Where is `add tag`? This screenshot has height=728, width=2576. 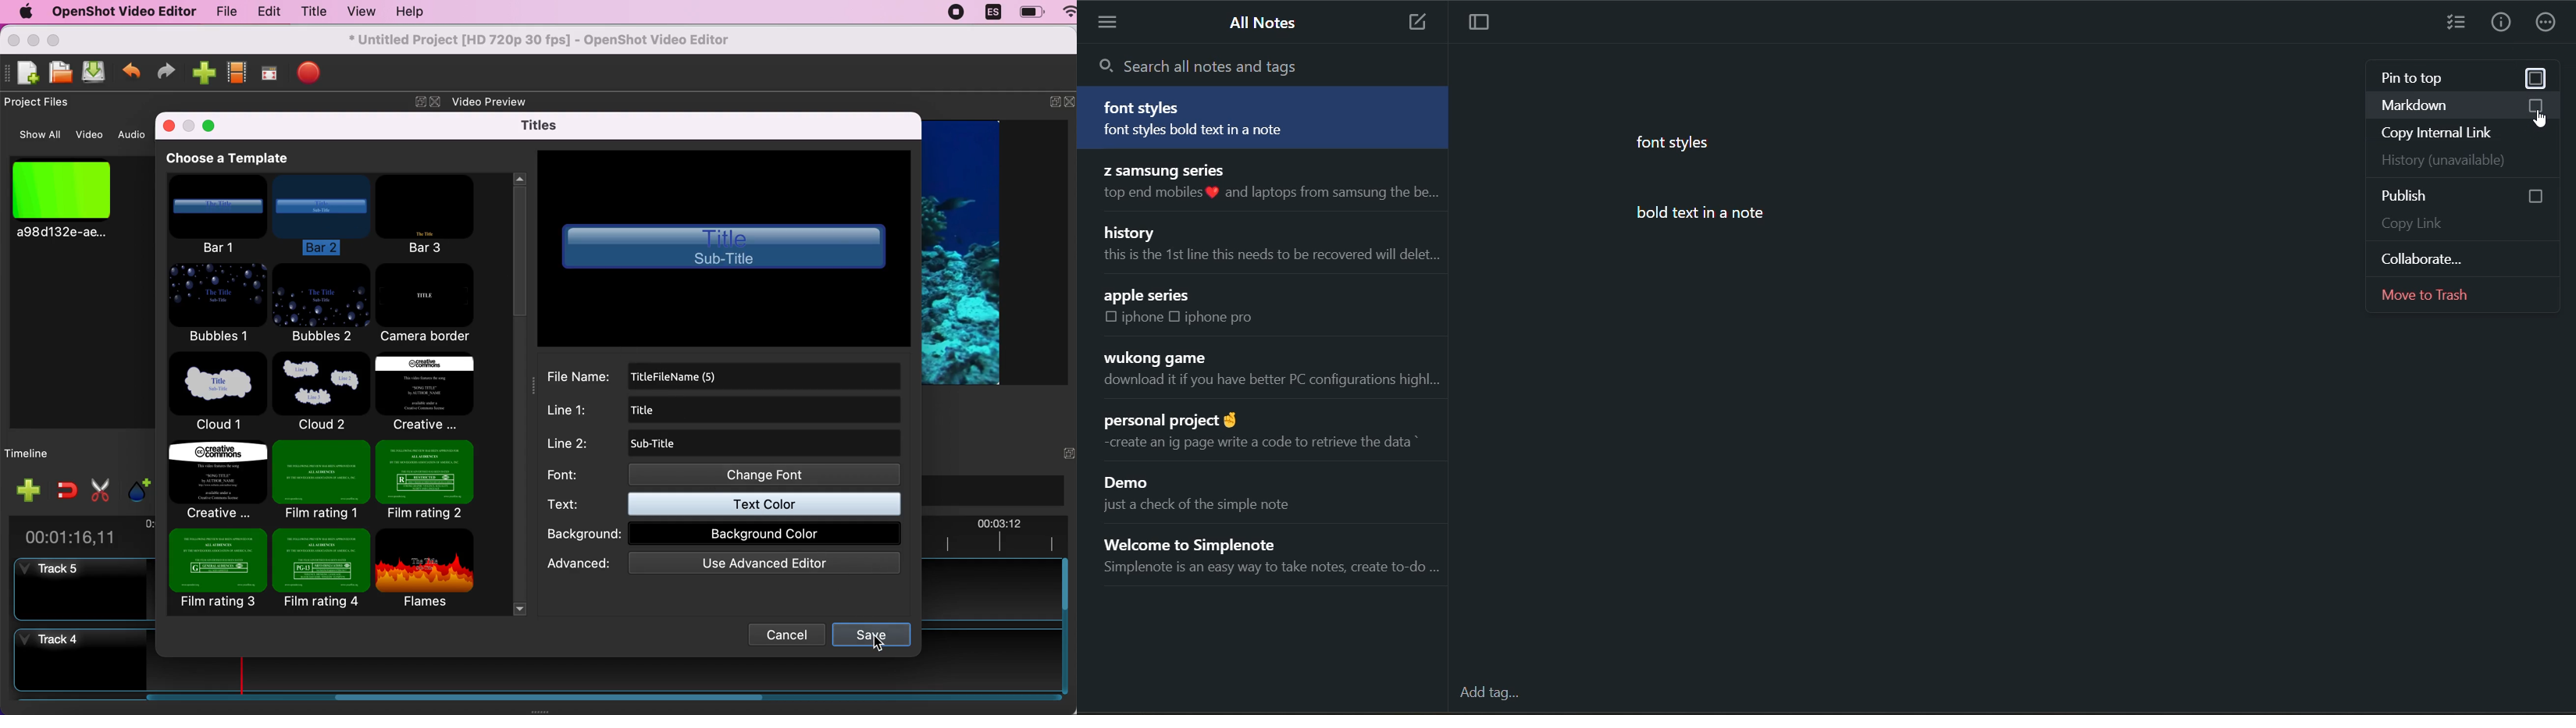
add tag is located at coordinates (1496, 695).